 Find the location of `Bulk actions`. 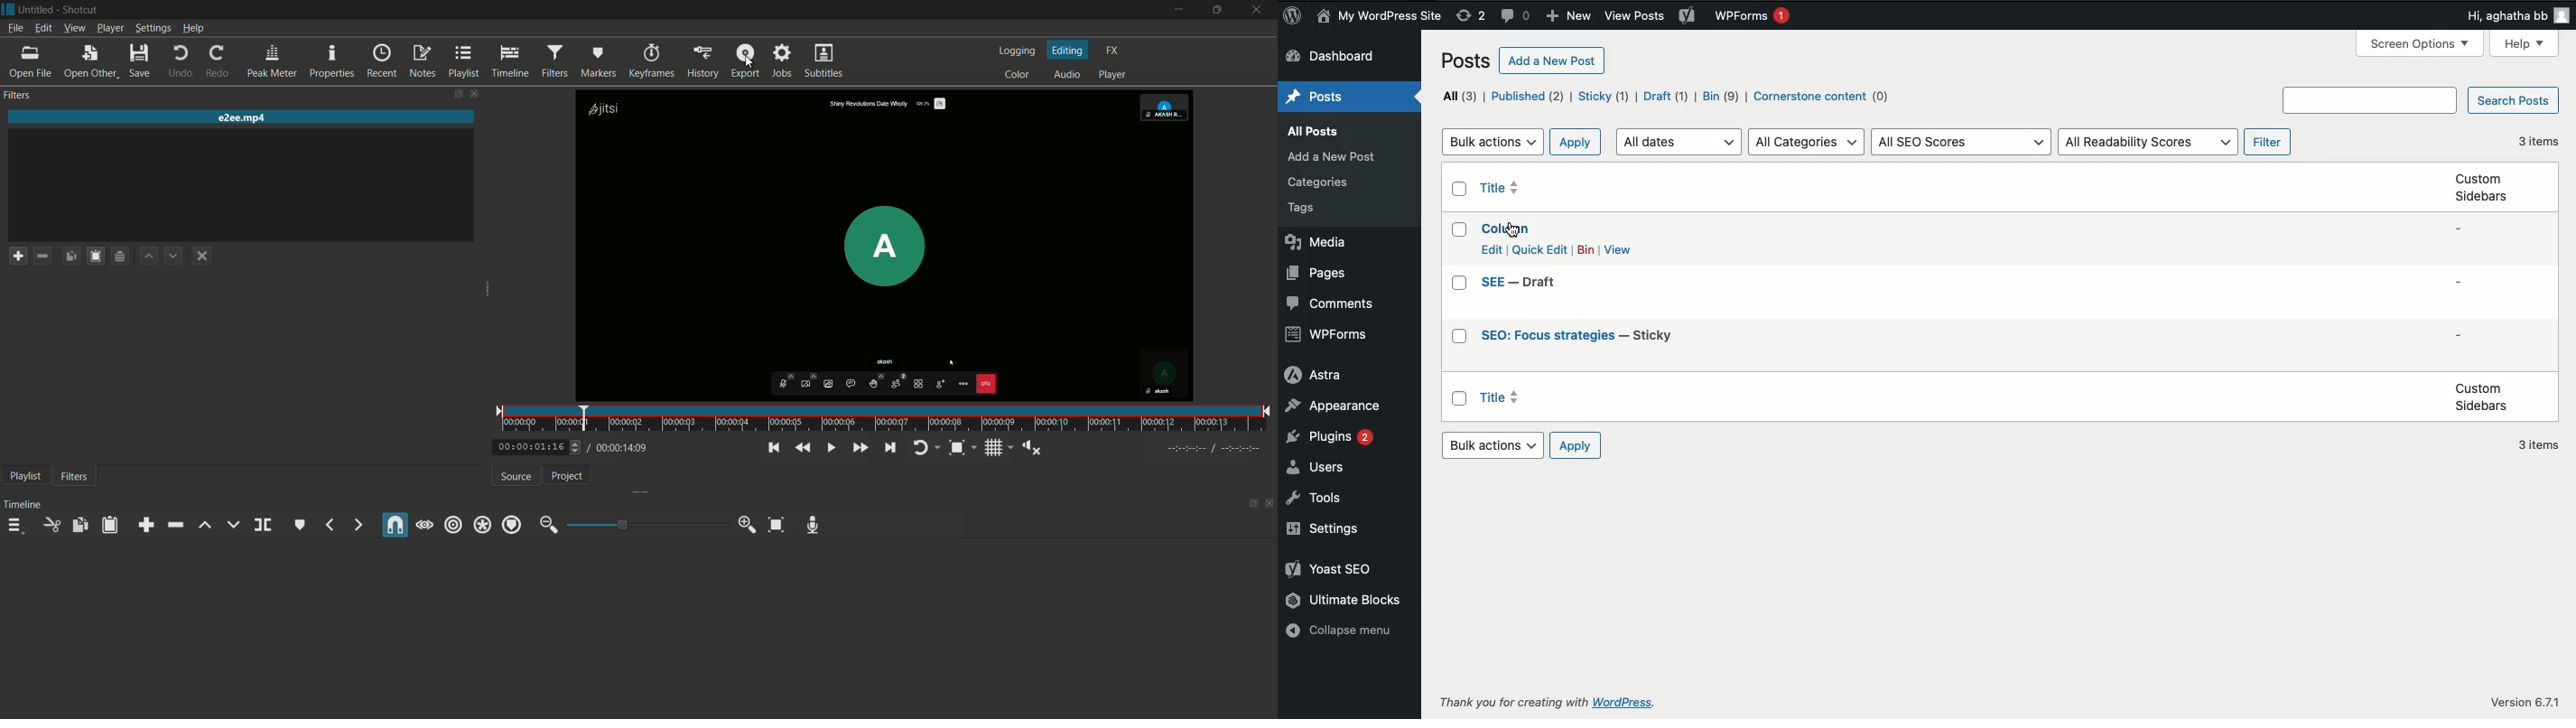

Bulk actions is located at coordinates (1493, 142).